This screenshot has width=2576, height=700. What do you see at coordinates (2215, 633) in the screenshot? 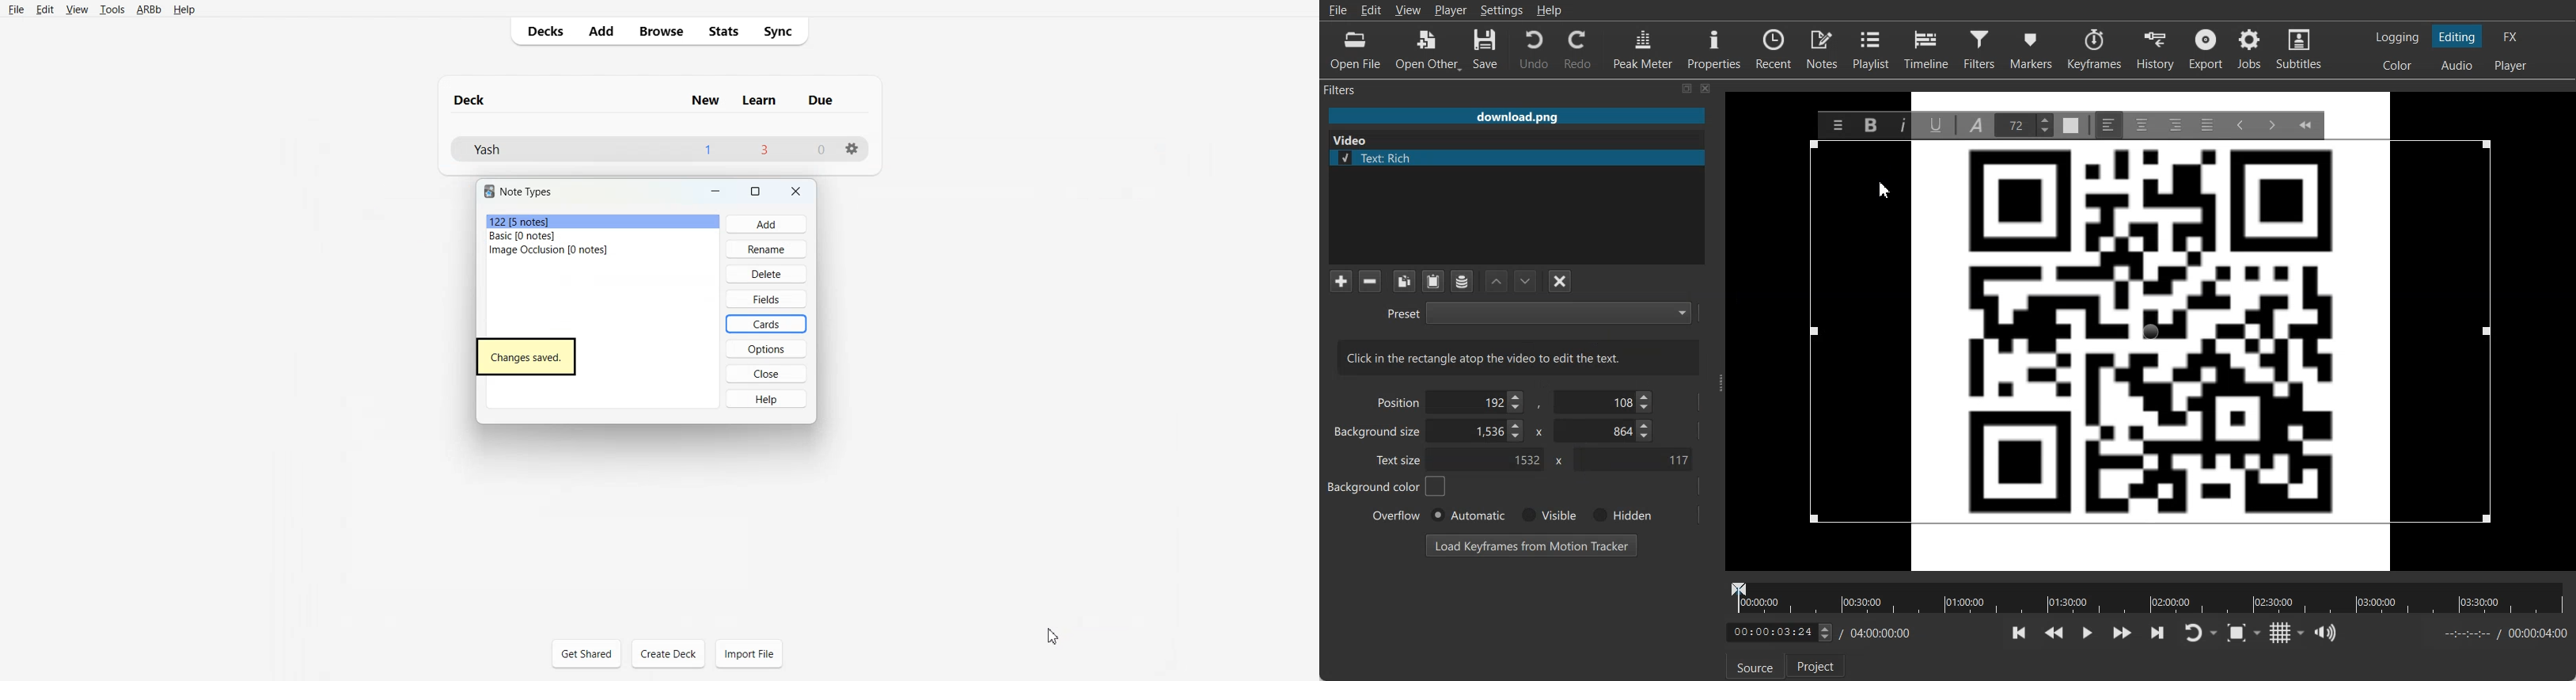
I see `Drop down box` at bounding box center [2215, 633].